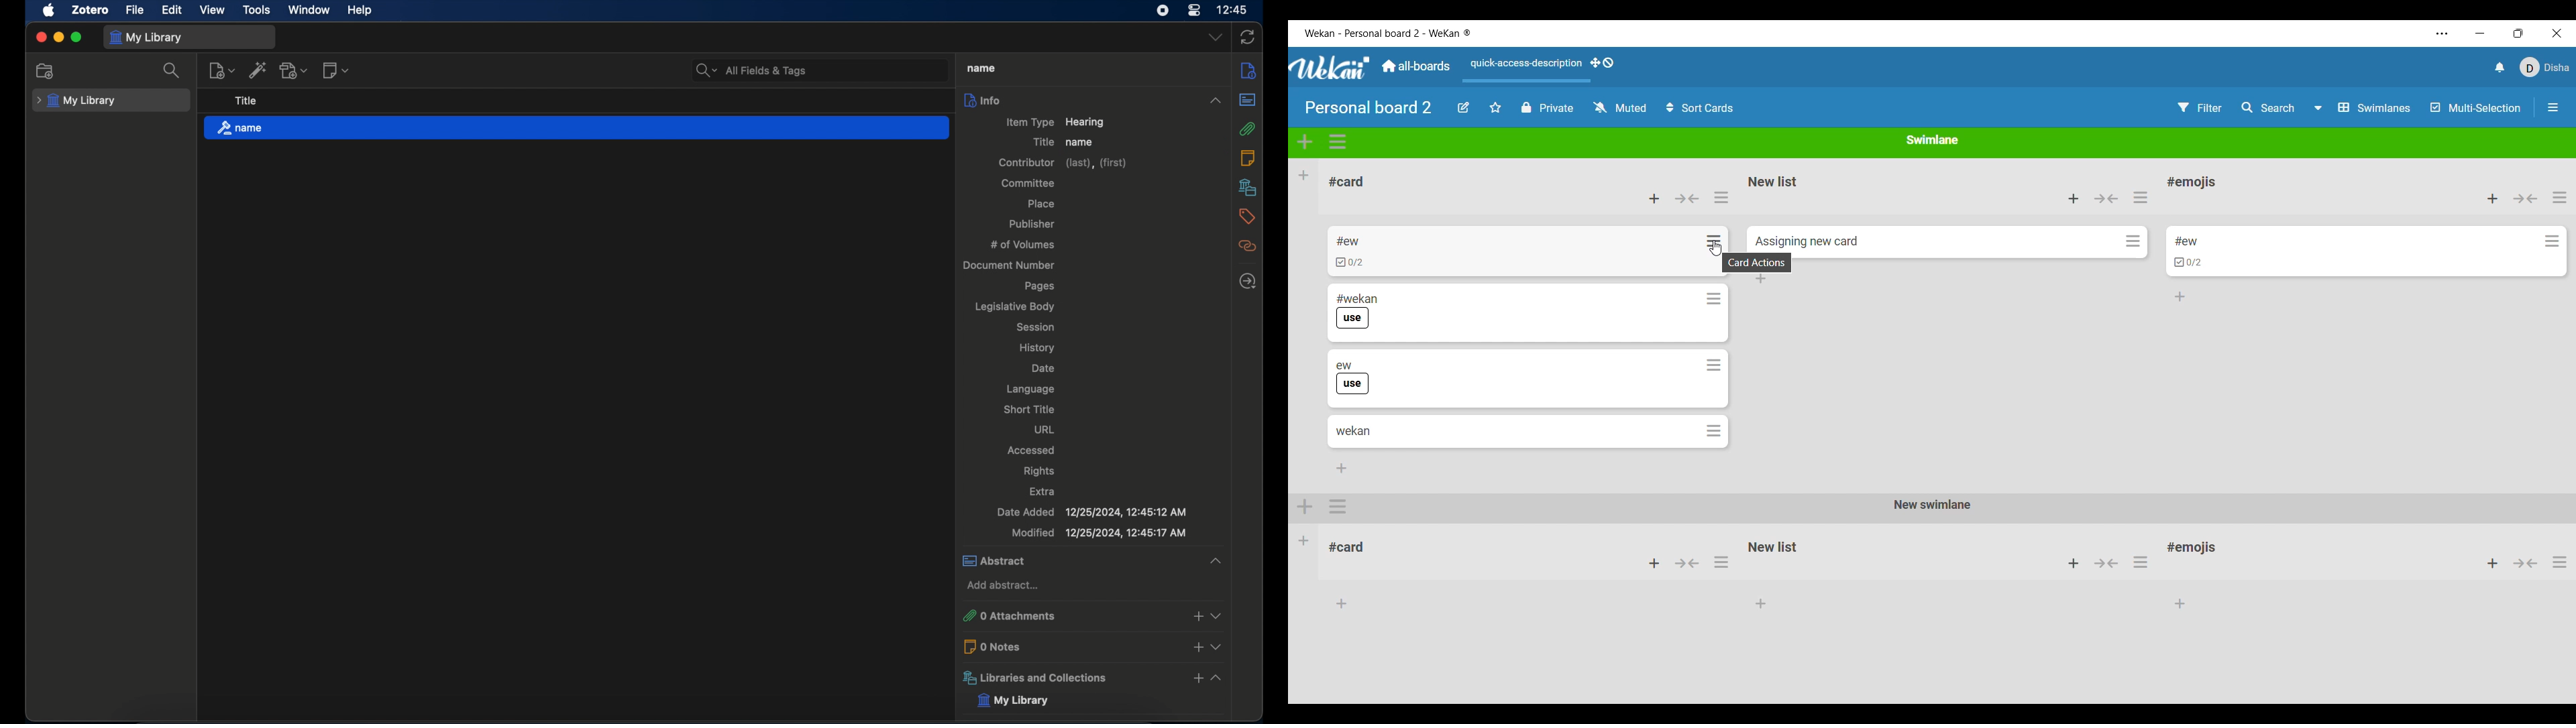 The width and height of the screenshot is (2576, 728). What do you see at coordinates (361, 11) in the screenshot?
I see `help` at bounding box center [361, 11].